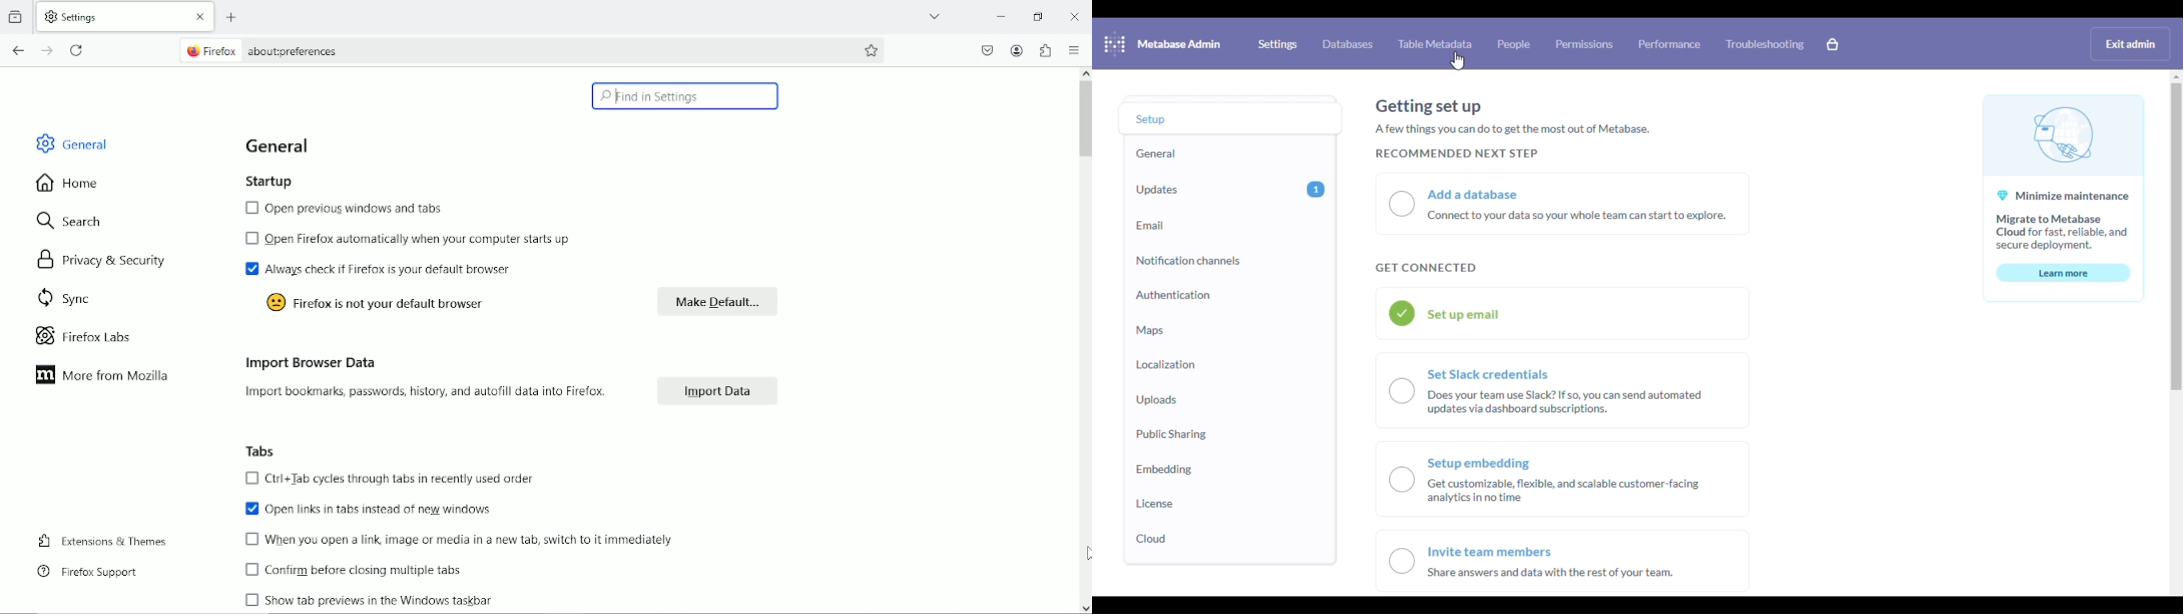 This screenshot has height=616, width=2184. What do you see at coordinates (1084, 554) in the screenshot?
I see `Cursor` at bounding box center [1084, 554].